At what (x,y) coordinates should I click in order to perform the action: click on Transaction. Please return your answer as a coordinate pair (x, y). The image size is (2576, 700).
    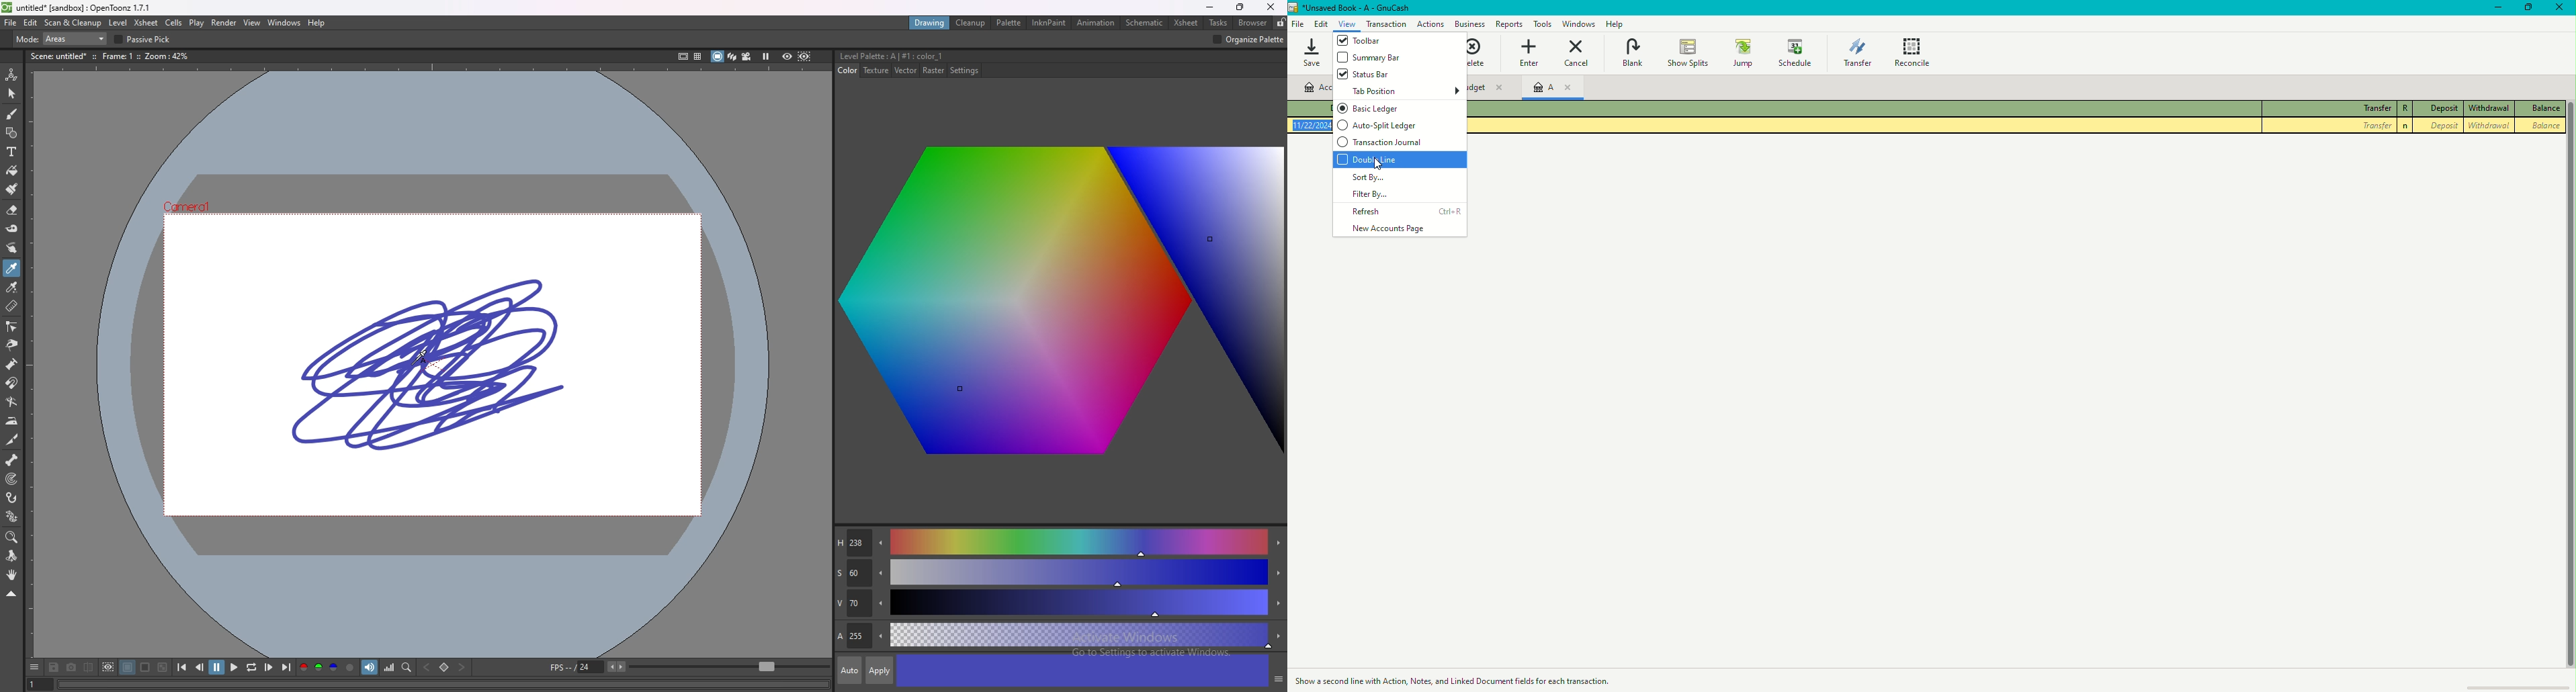
    Looking at the image, I should click on (1385, 25).